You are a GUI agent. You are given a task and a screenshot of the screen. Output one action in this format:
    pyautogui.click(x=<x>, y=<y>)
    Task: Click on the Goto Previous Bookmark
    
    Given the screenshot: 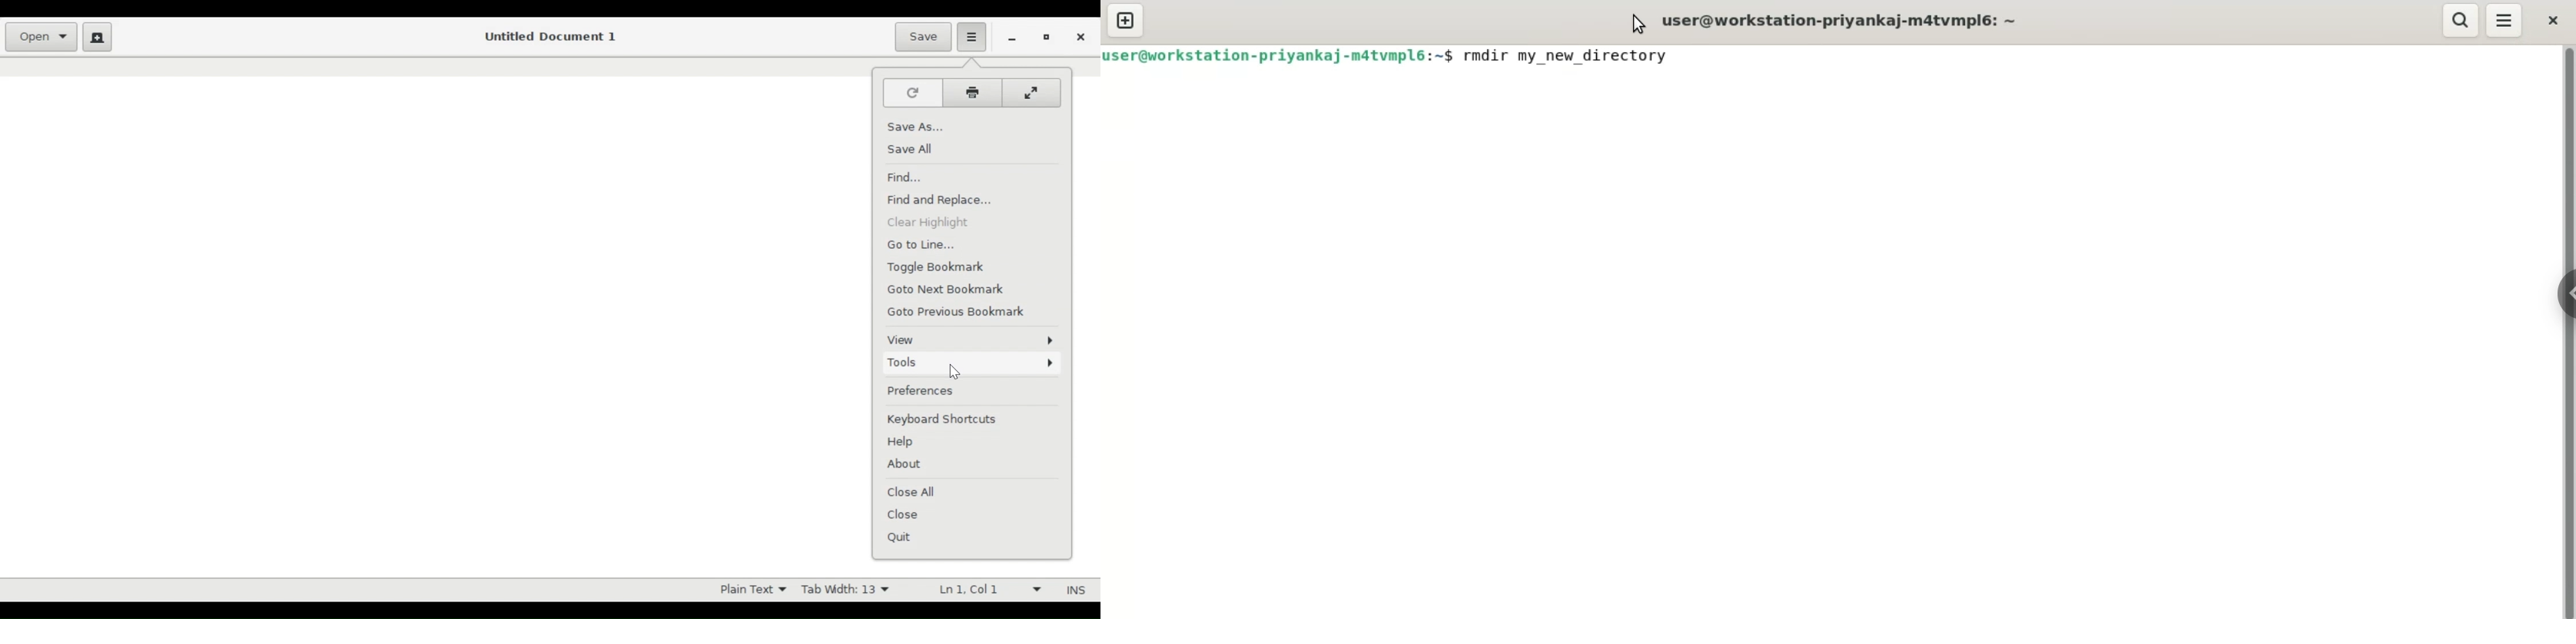 What is the action you would take?
    pyautogui.click(x=964, y=313)
    